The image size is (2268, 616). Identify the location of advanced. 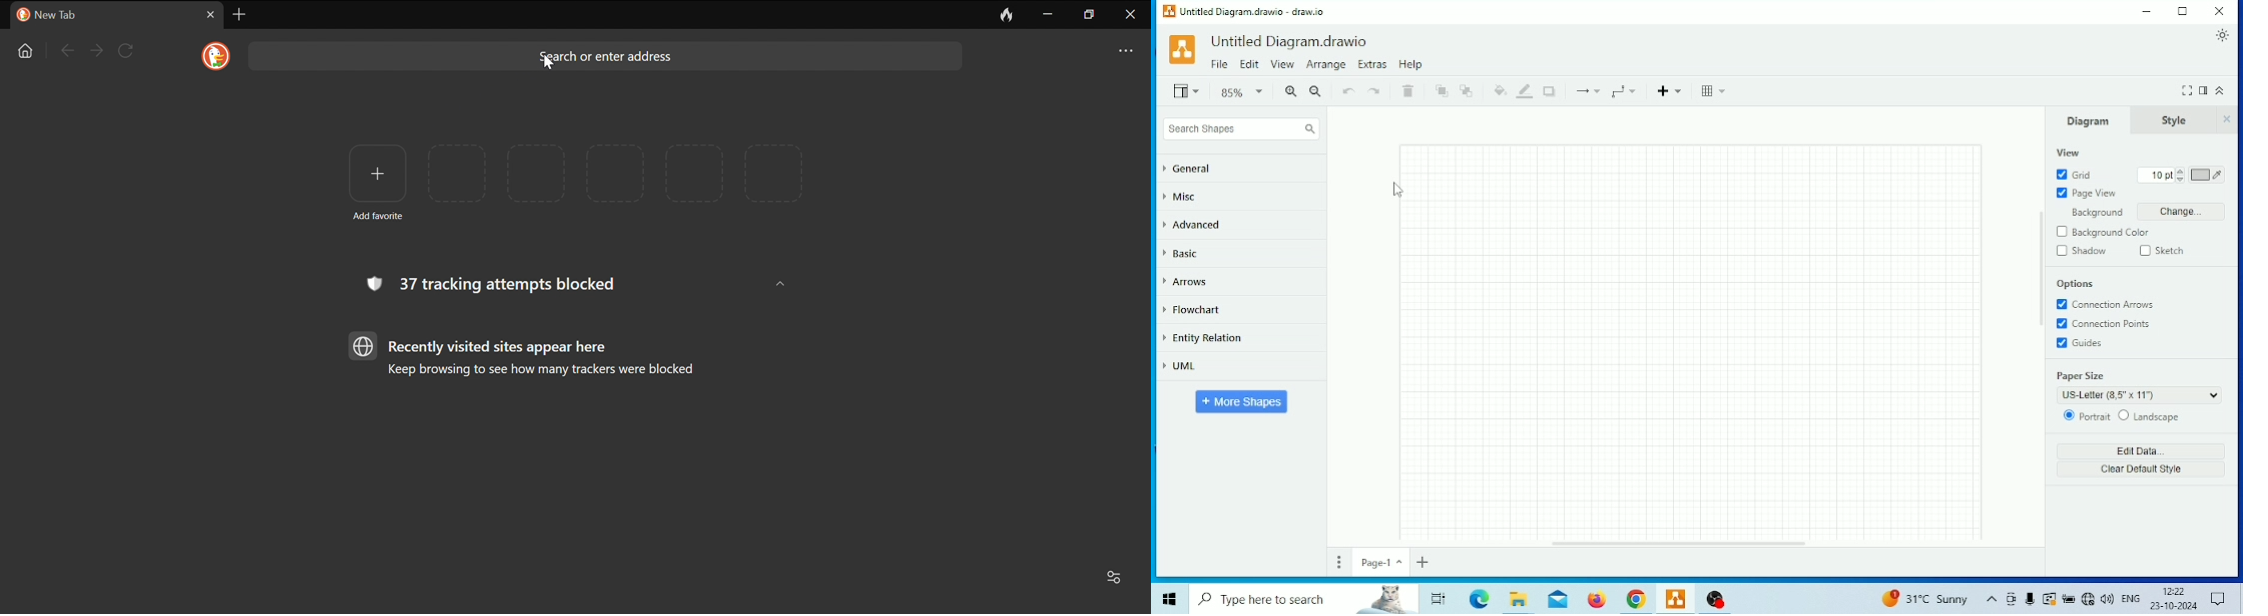
(1193, 224).